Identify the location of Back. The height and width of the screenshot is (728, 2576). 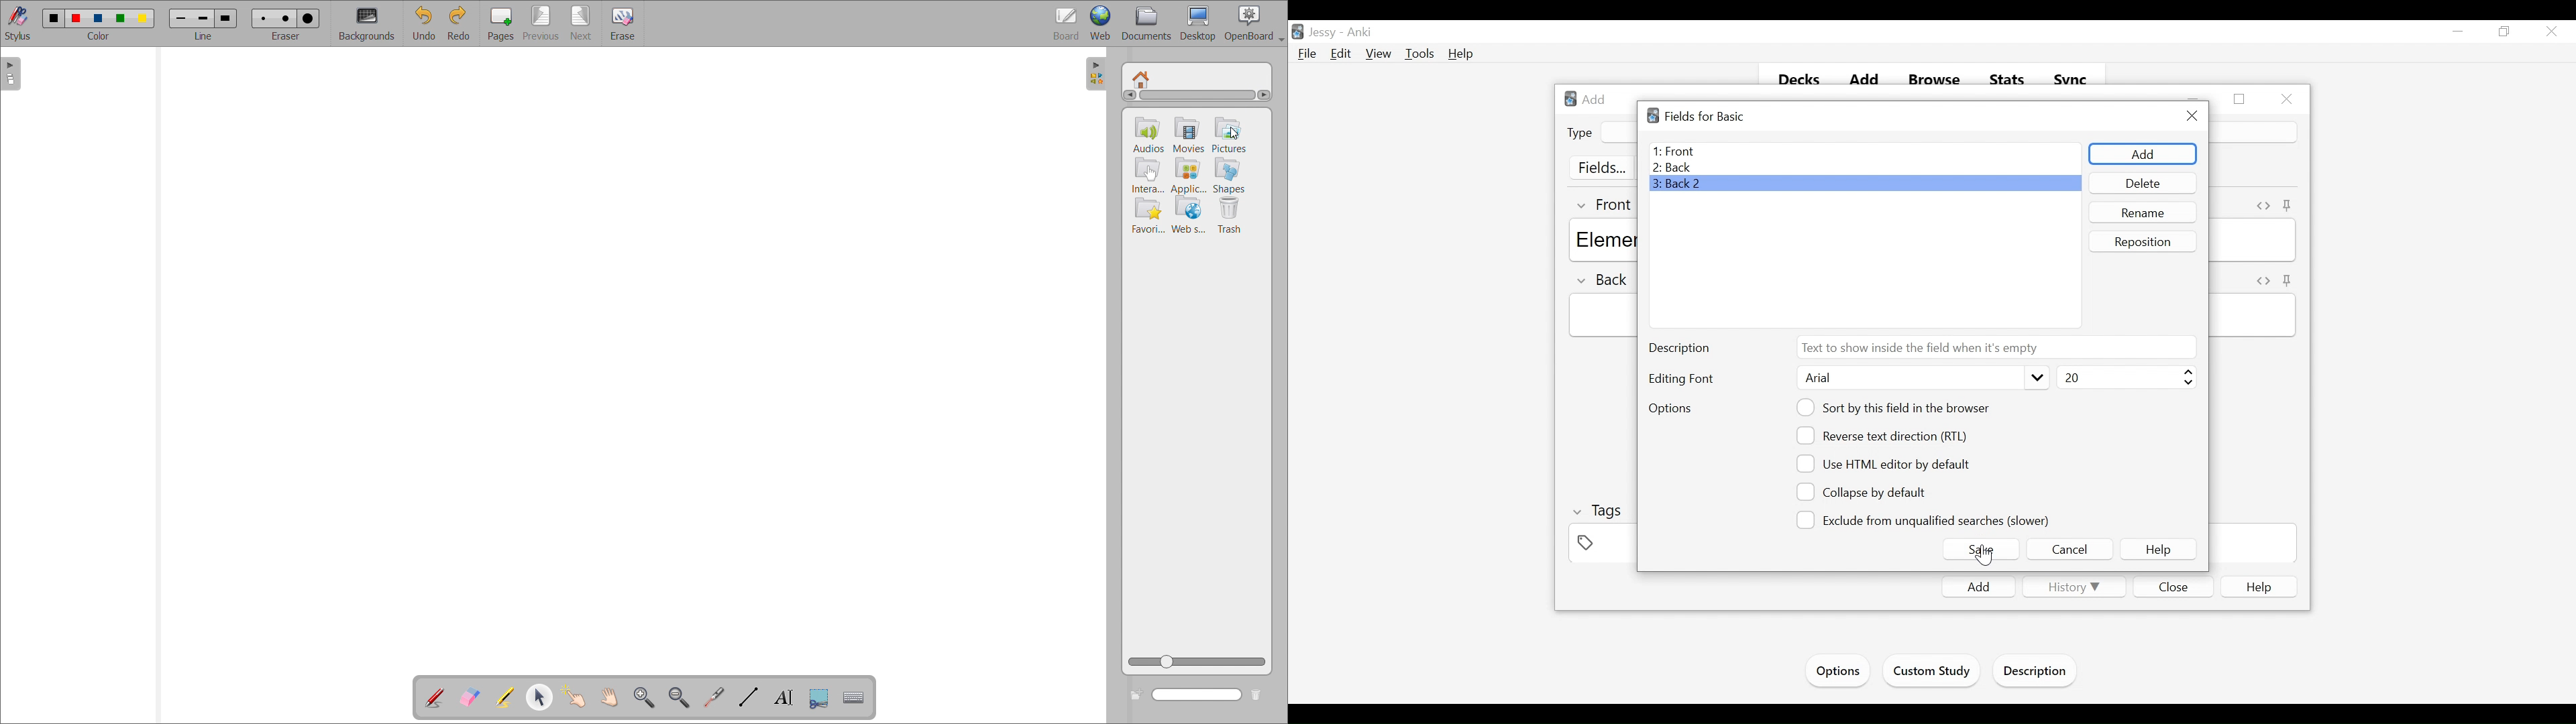
(1865, 165).